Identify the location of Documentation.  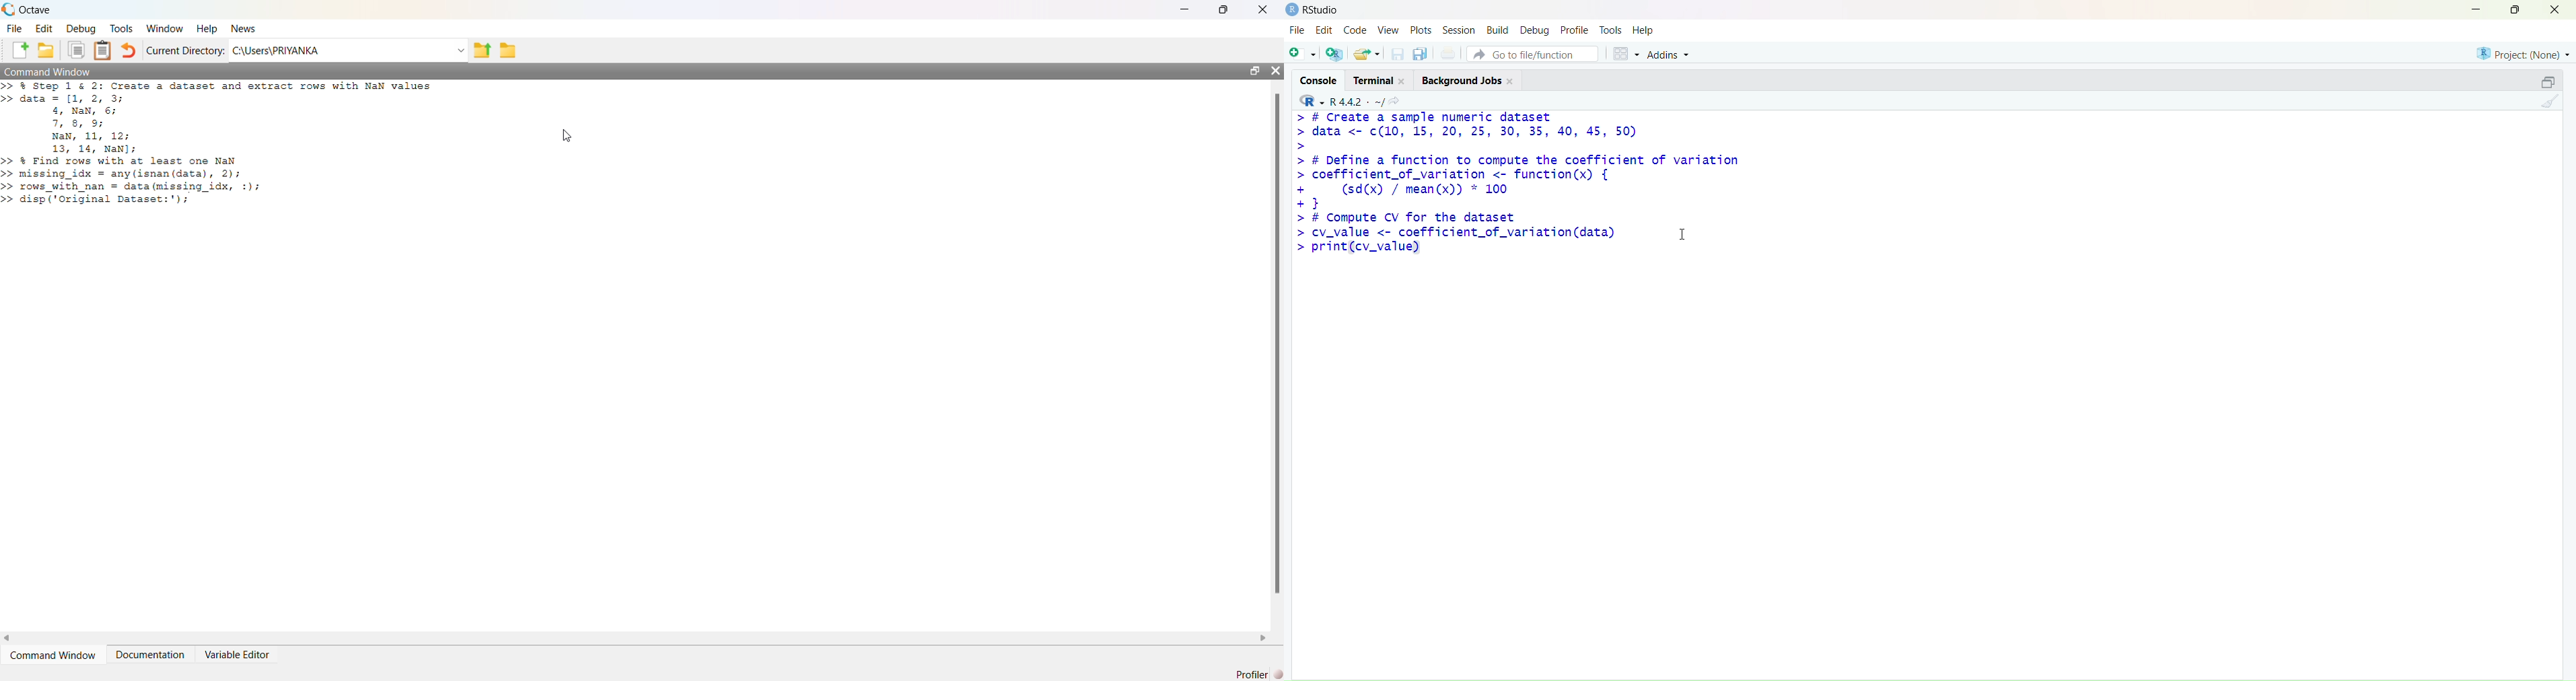
(150, 655).